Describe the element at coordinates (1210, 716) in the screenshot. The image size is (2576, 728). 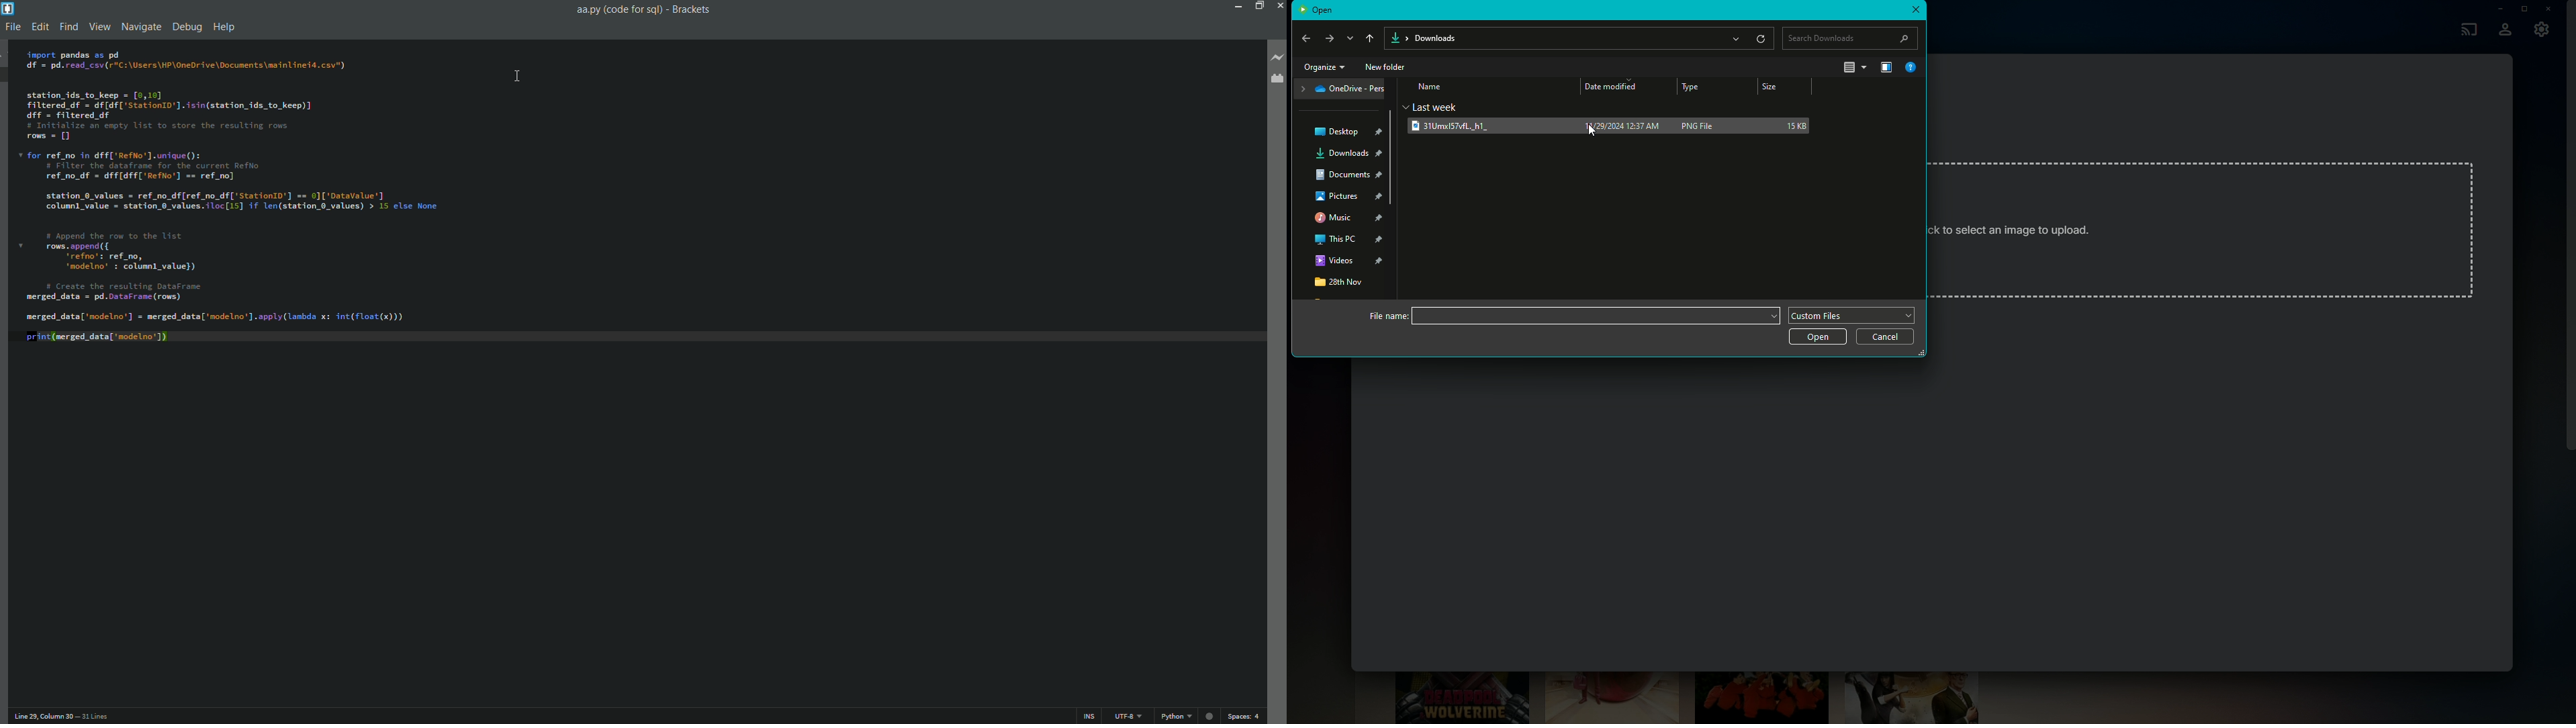
I see `warnings` at that location.